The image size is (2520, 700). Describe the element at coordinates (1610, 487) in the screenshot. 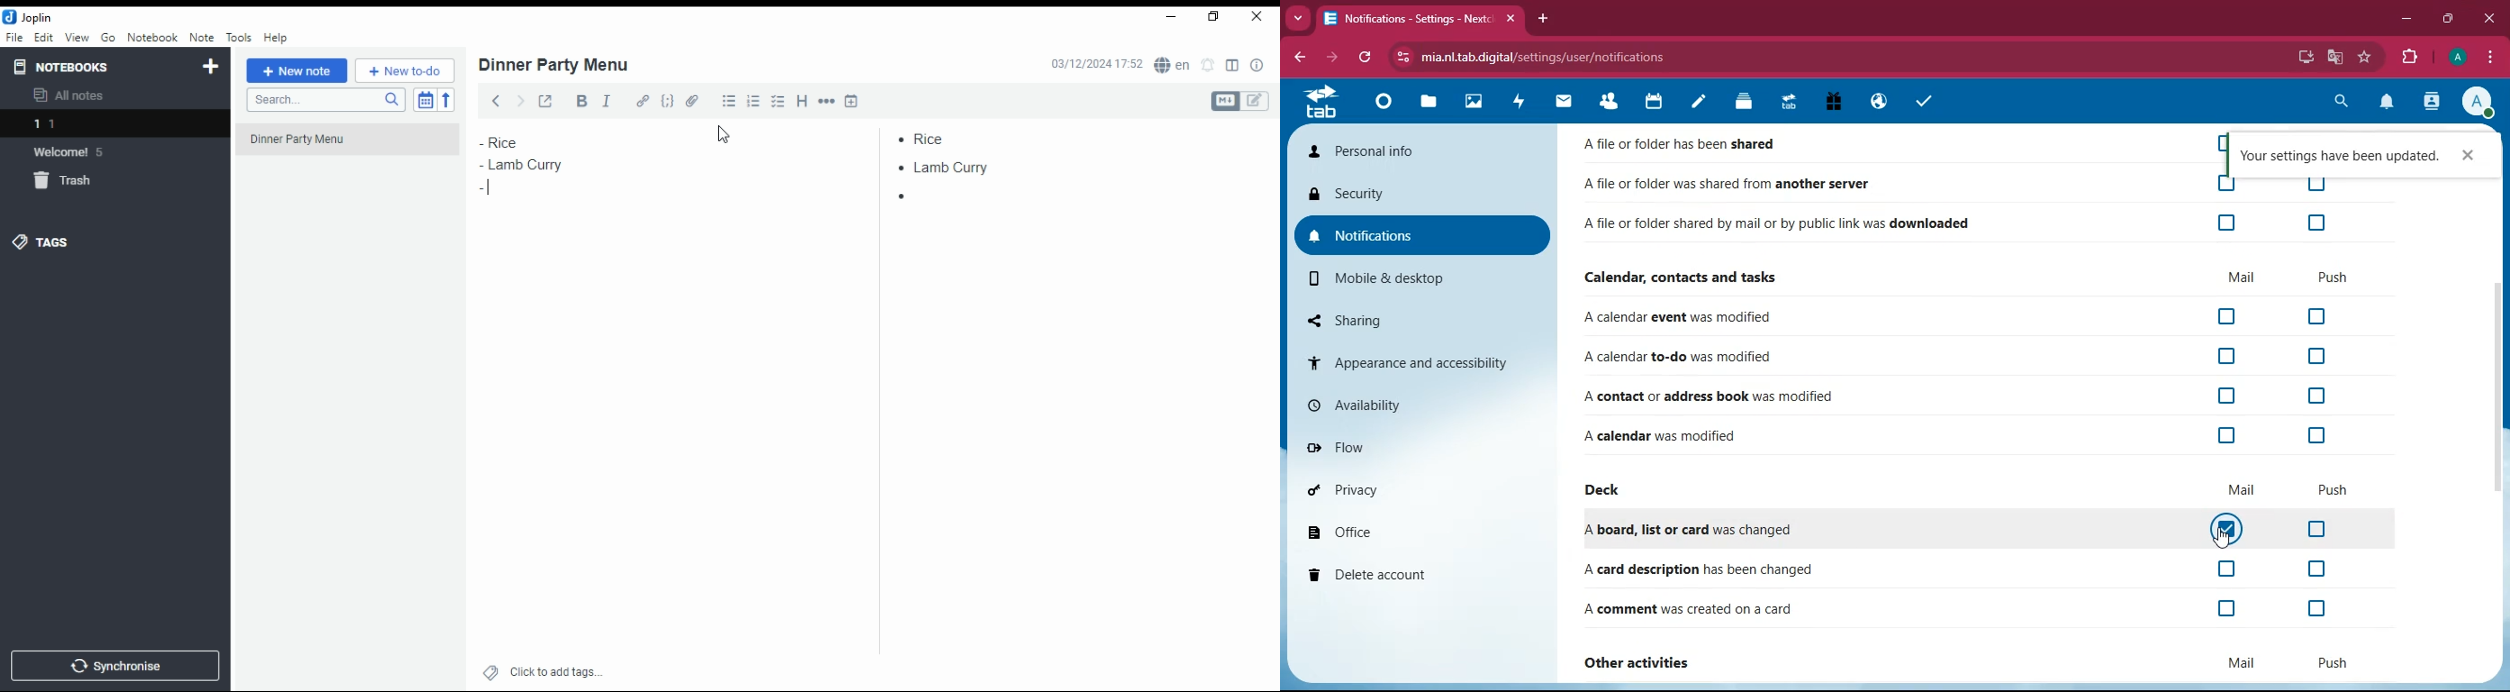

I see `deck` at that location.